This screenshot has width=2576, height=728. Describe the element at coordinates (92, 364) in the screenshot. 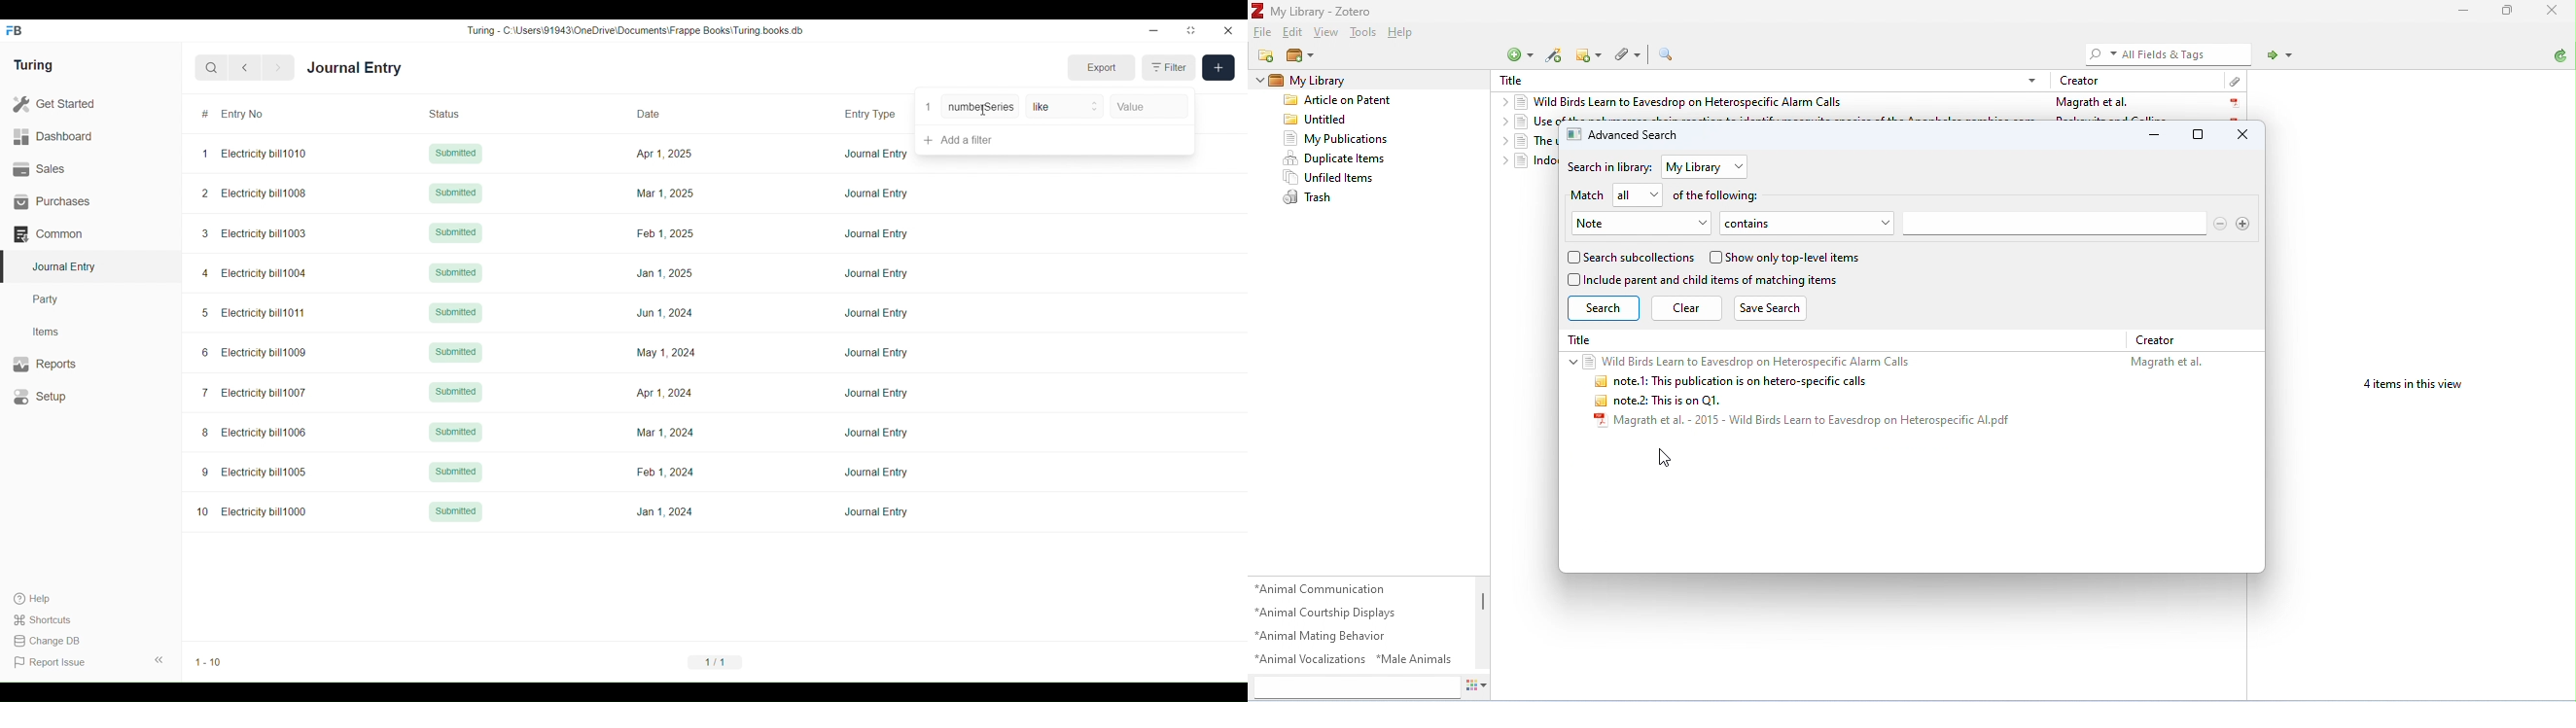

I see `Reports` at that location.